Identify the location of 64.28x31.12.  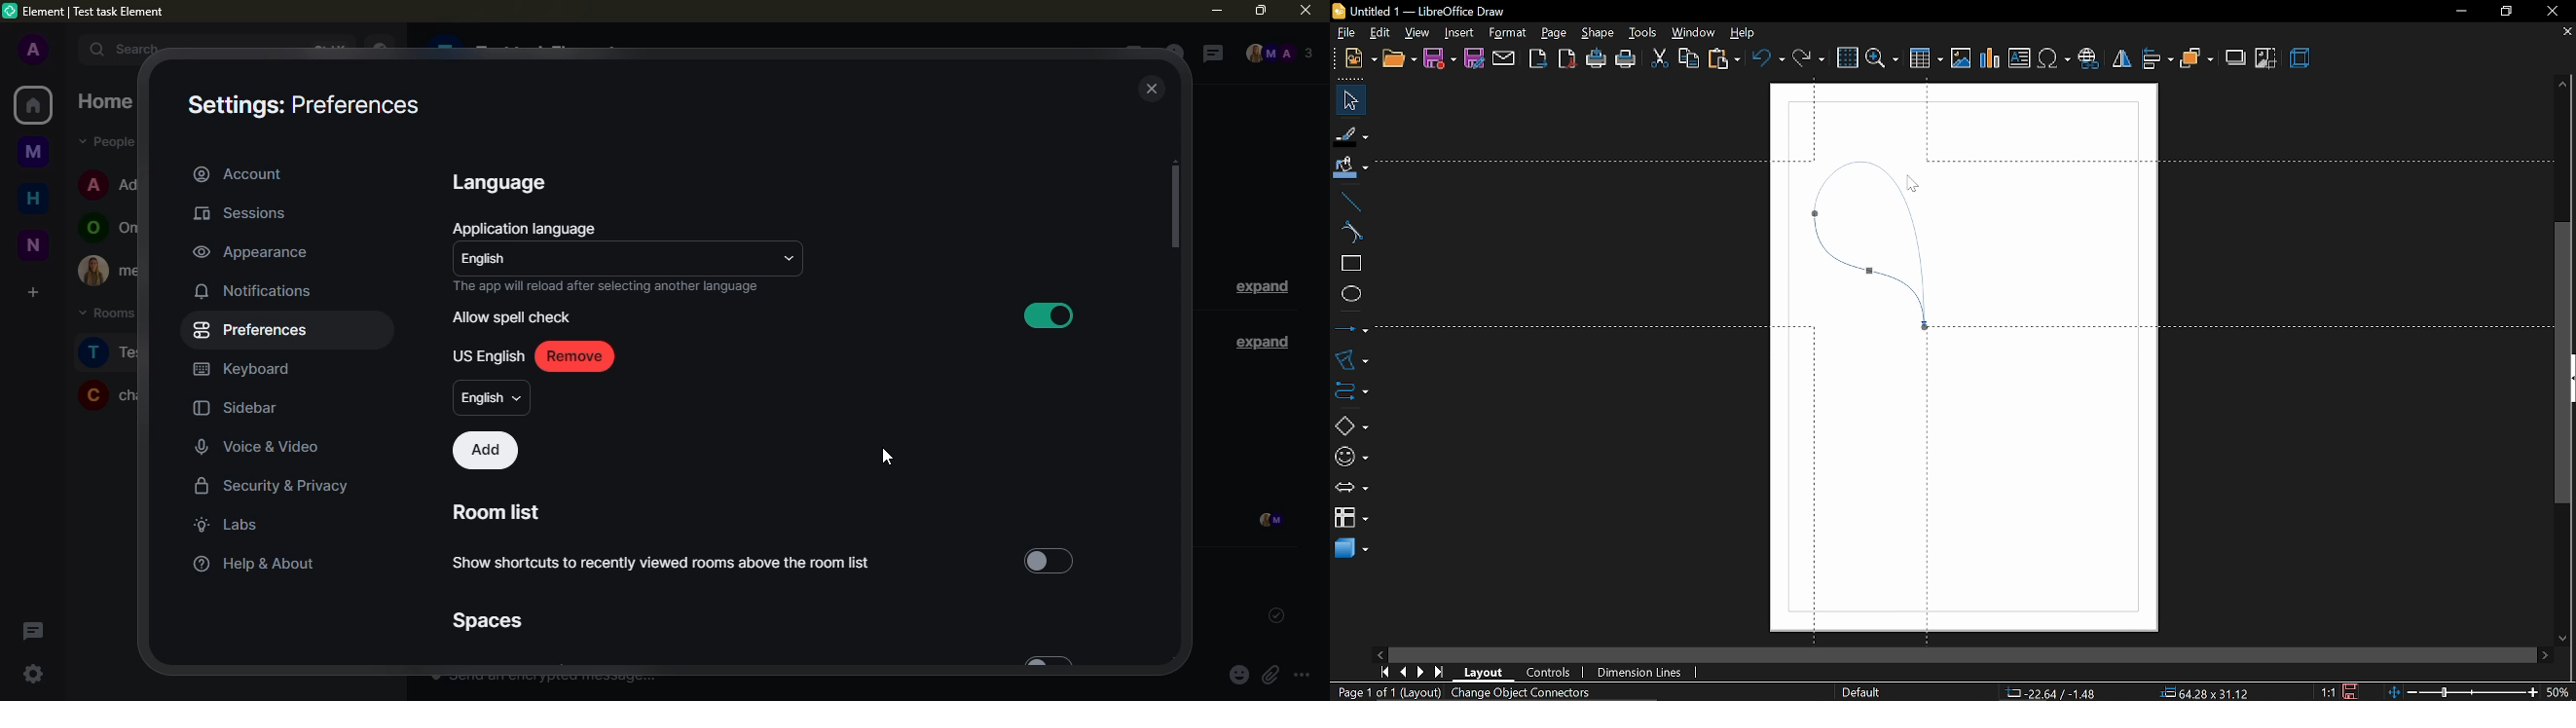
(2206, 691).